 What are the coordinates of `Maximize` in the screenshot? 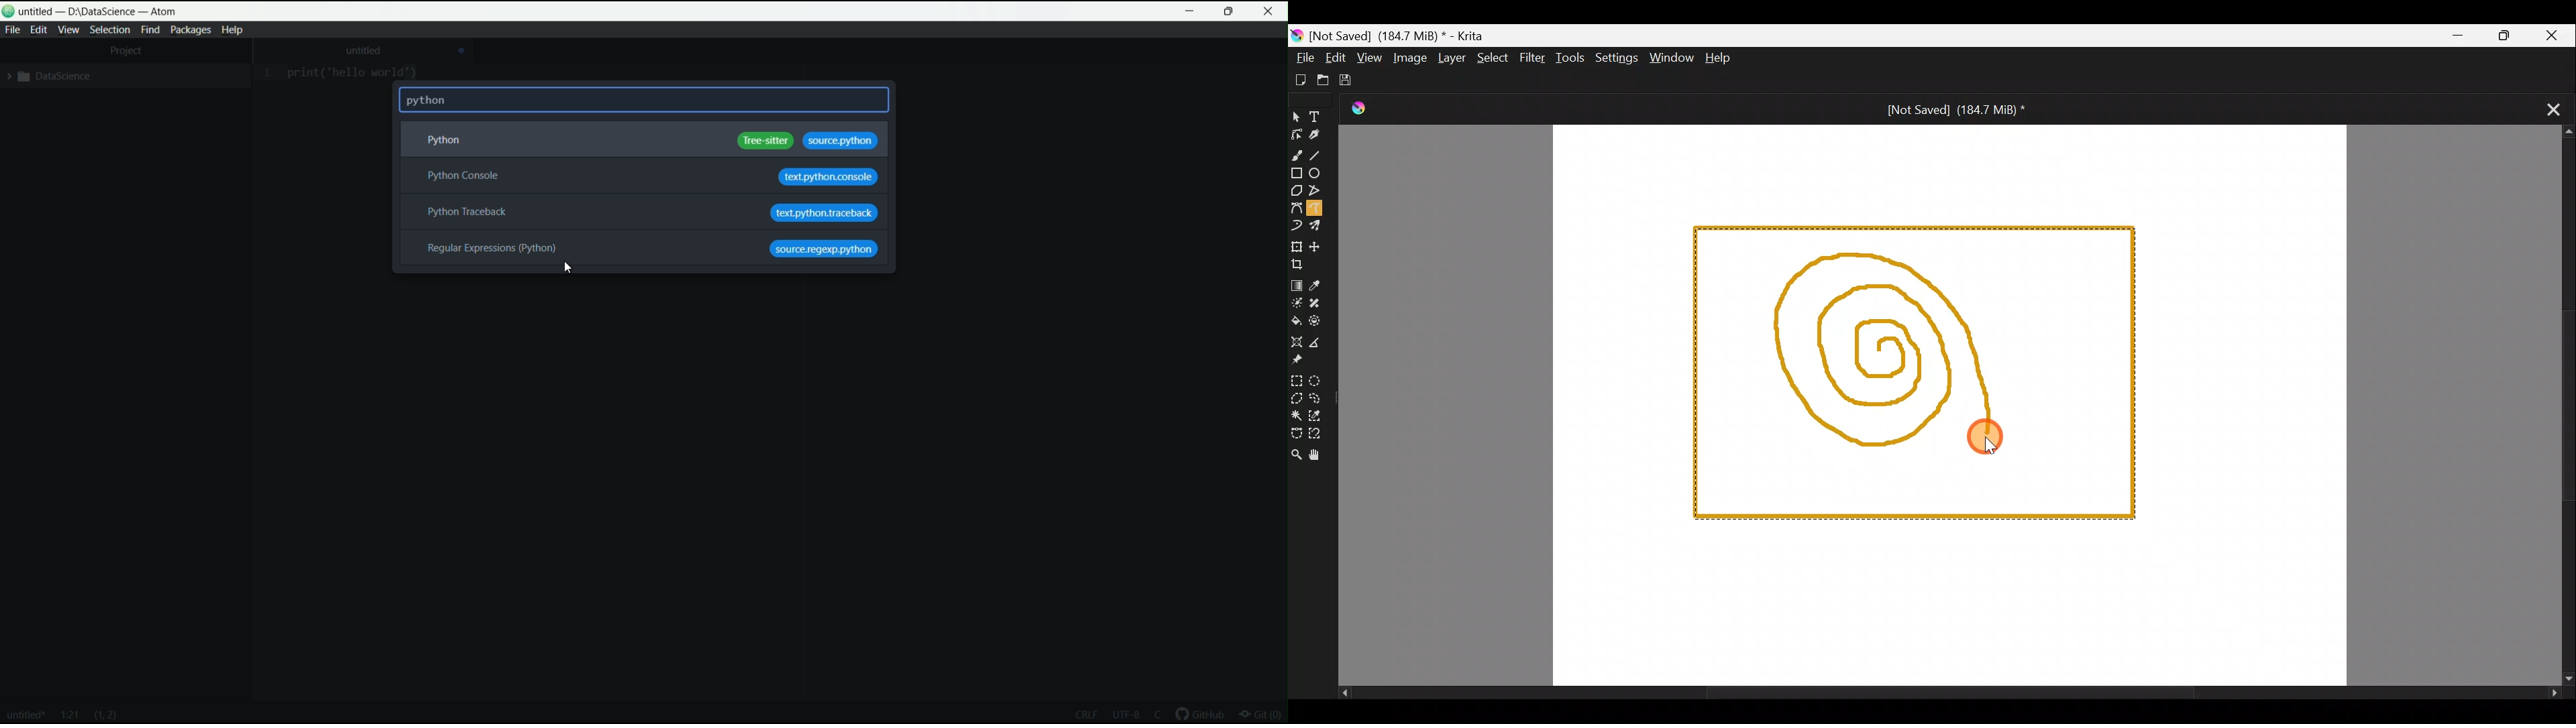 It's located at (2508, 35).